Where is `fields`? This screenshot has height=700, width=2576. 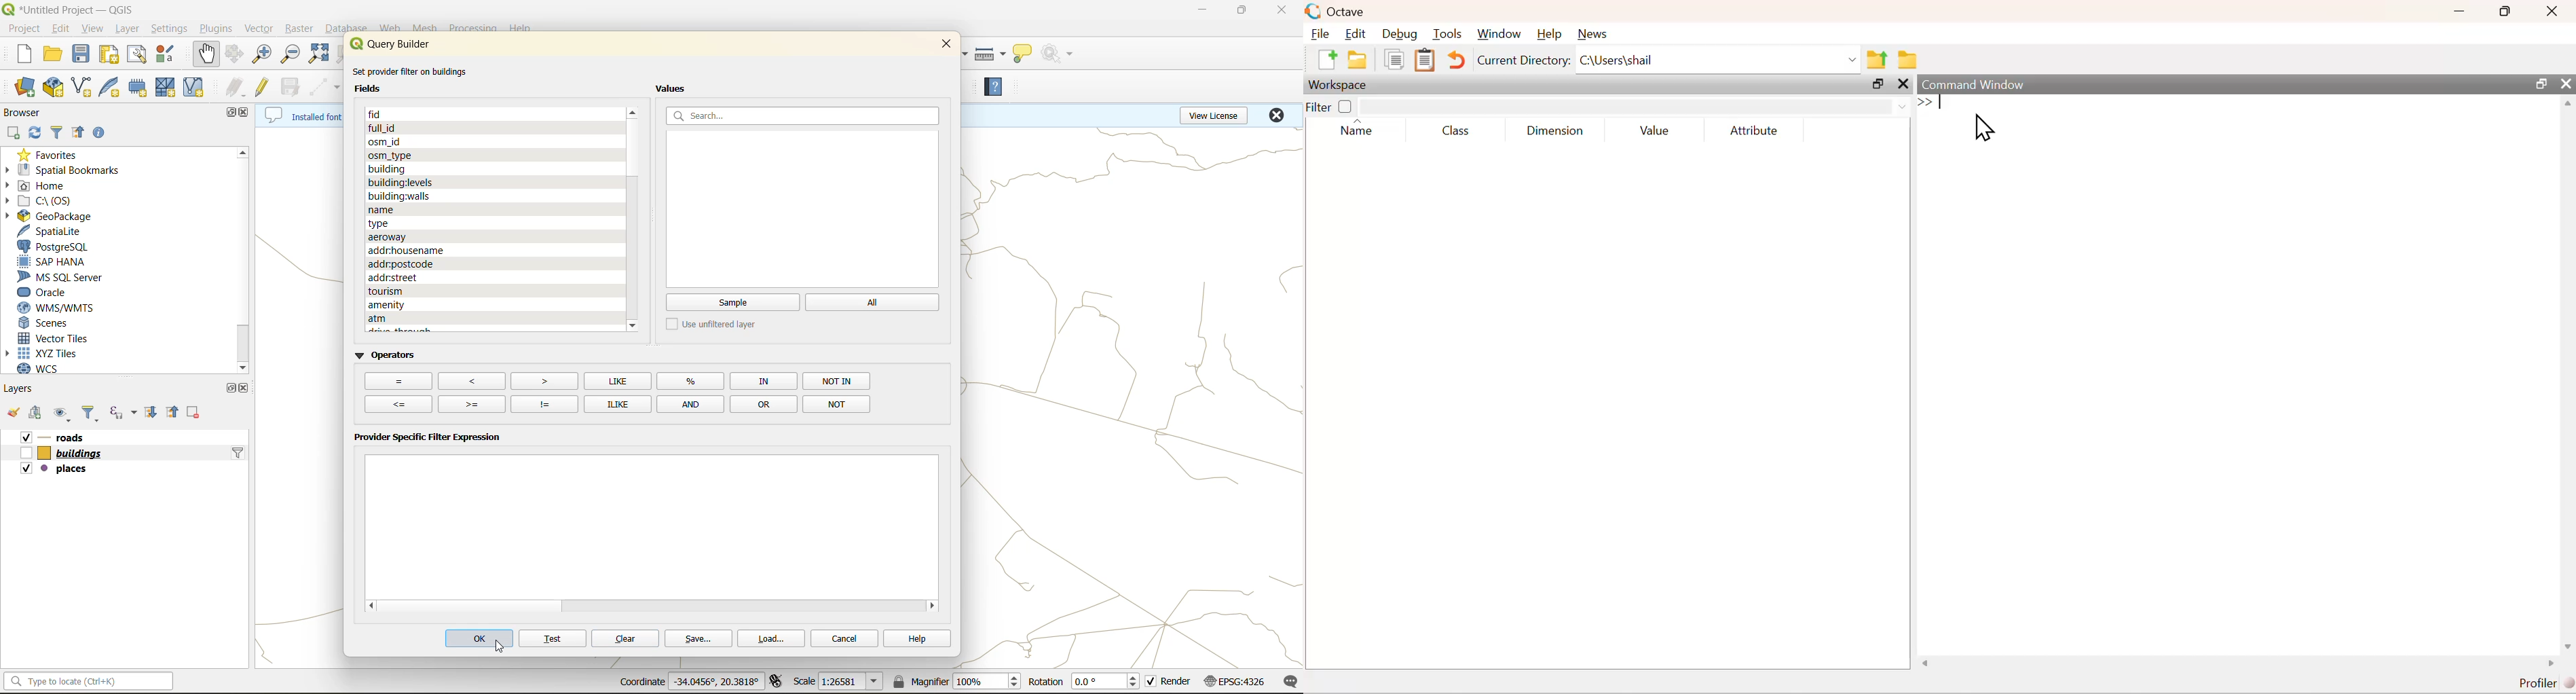
fields is located at coordinates (409, 250).